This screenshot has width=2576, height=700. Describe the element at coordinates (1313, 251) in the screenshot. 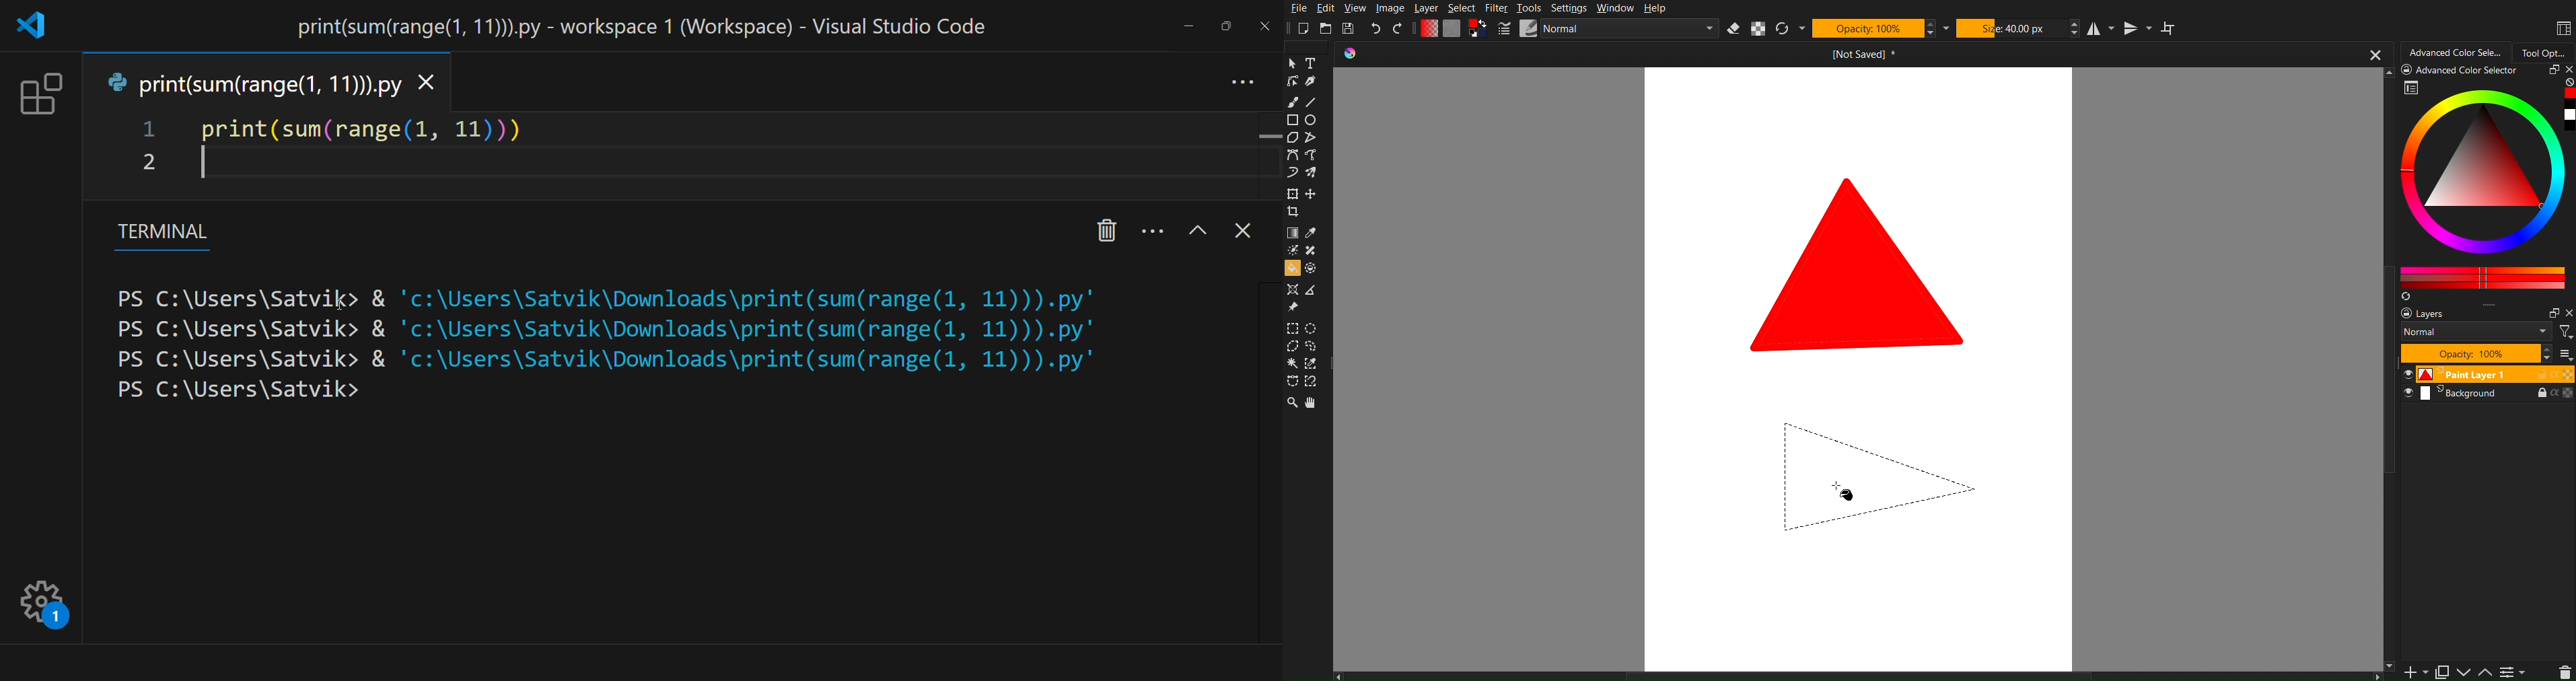

I see `tool` at that location.